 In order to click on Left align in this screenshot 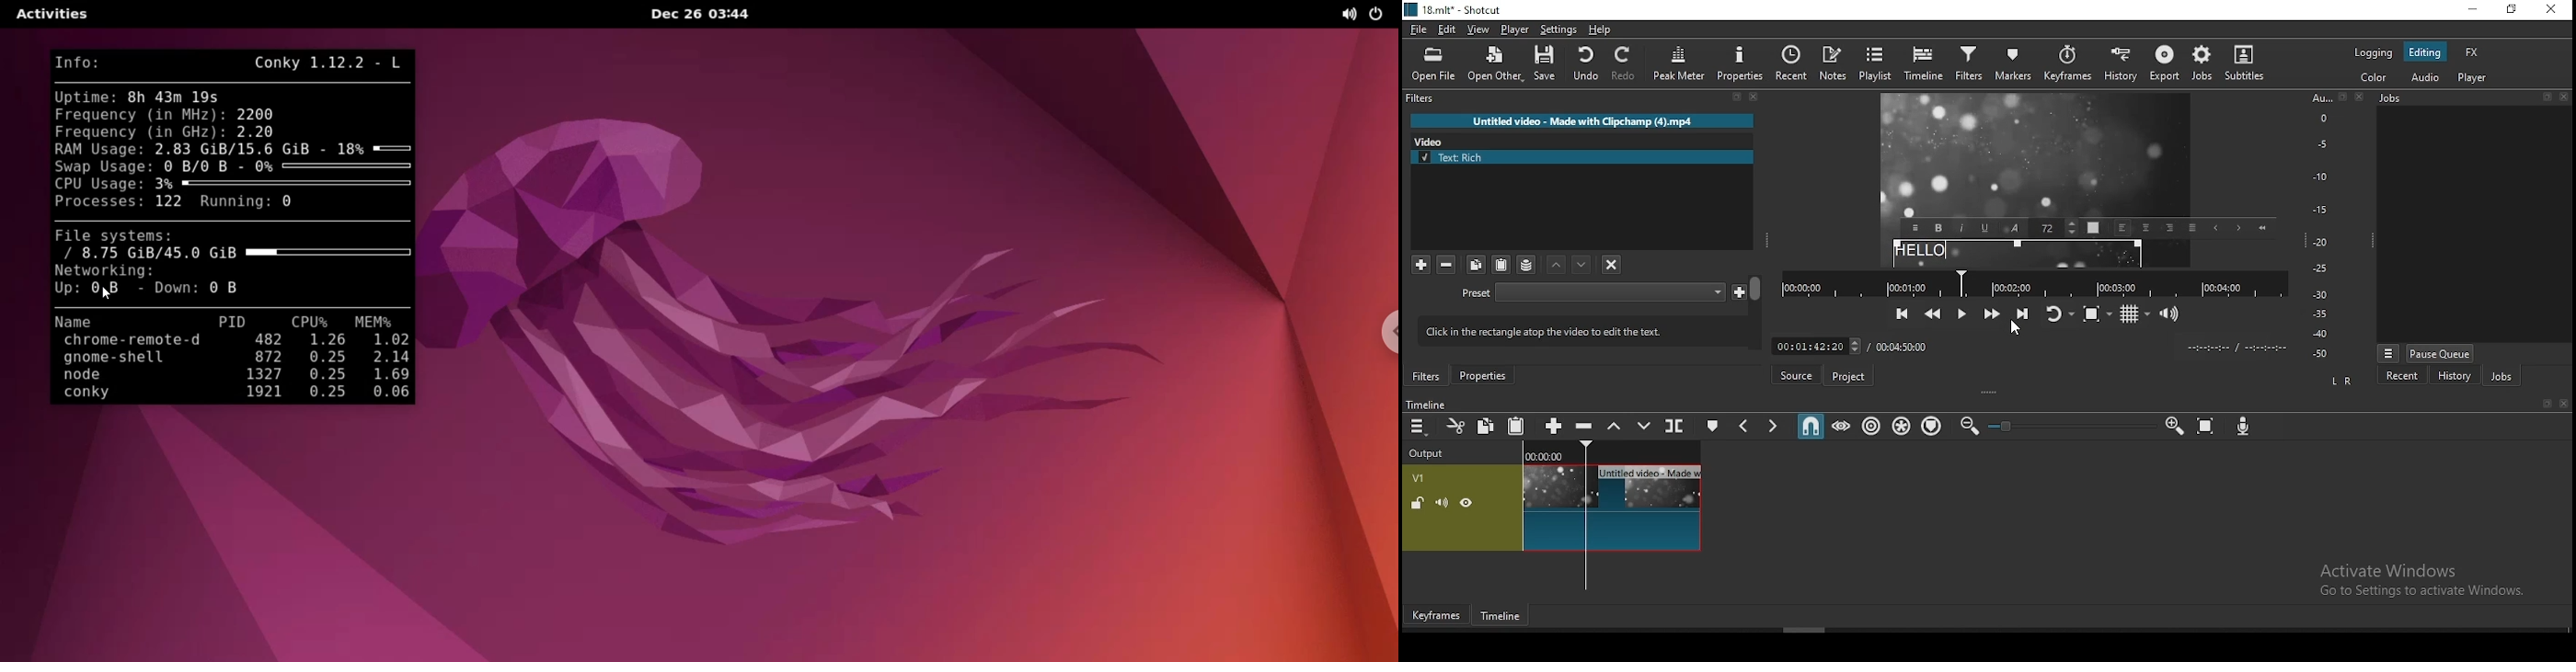, I will do `click(2123, 228)`.